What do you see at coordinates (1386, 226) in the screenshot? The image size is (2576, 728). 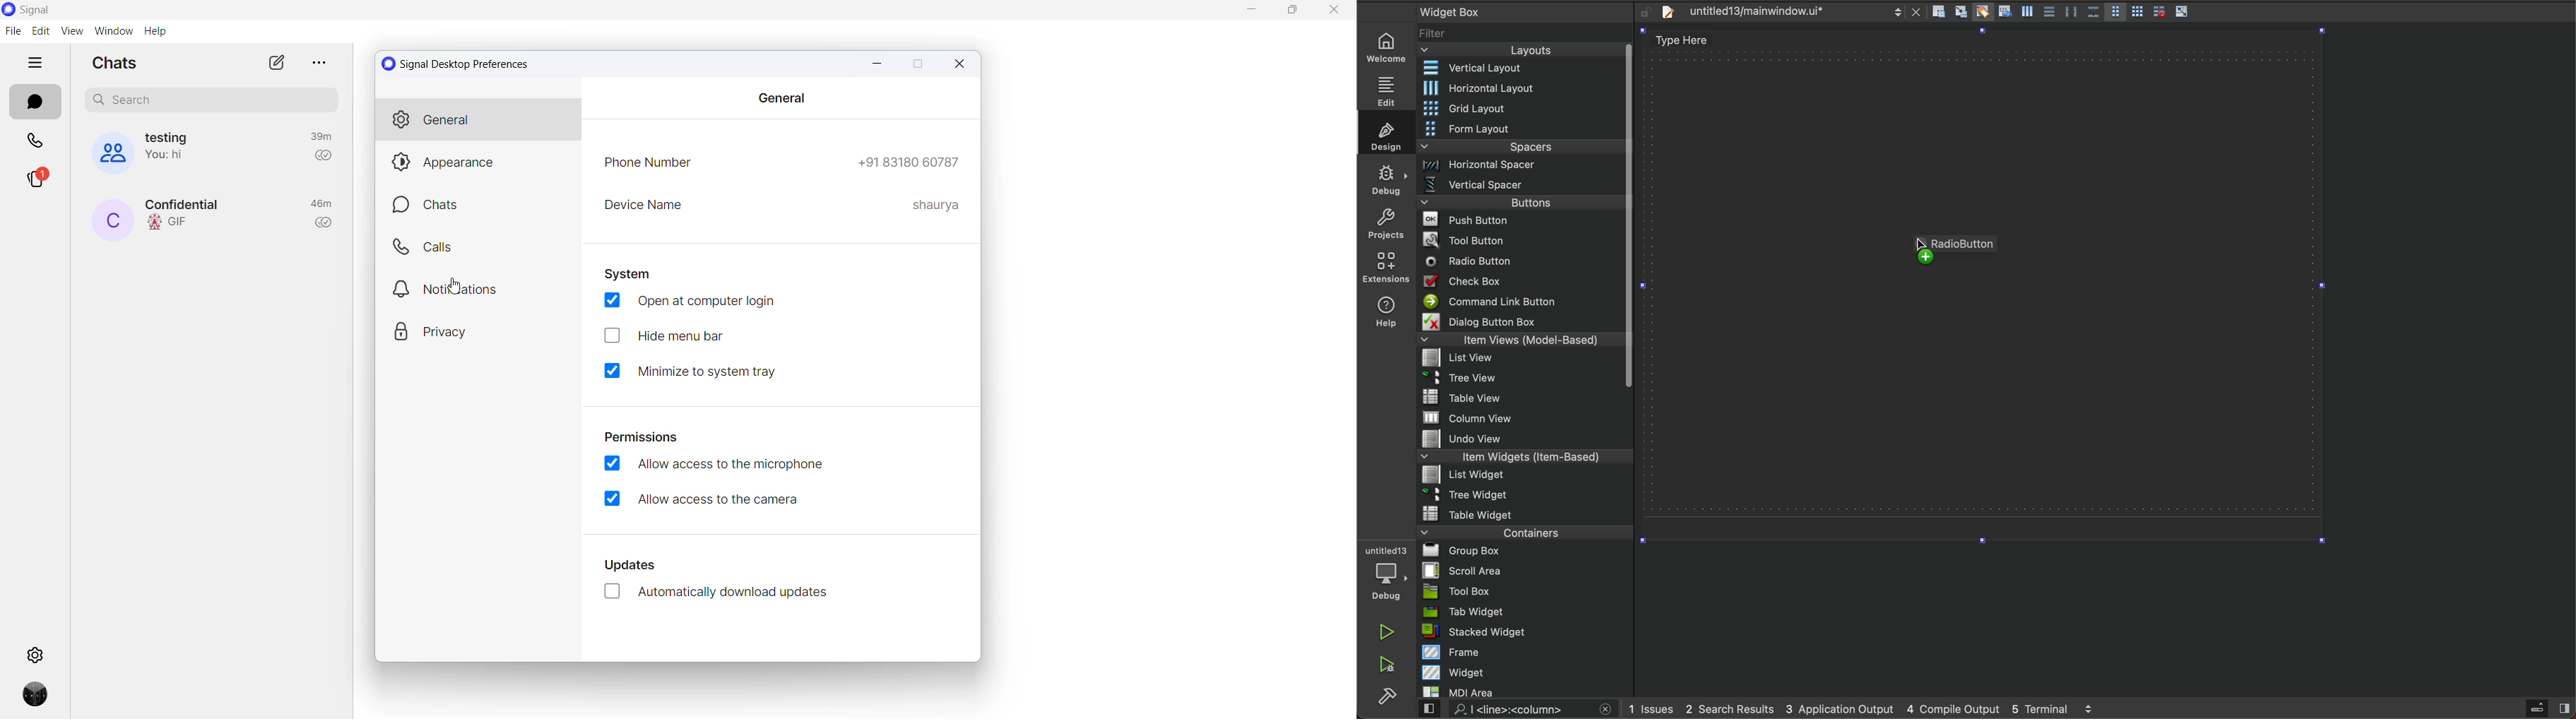 I see `projects` at bounding box center [1386, 226].